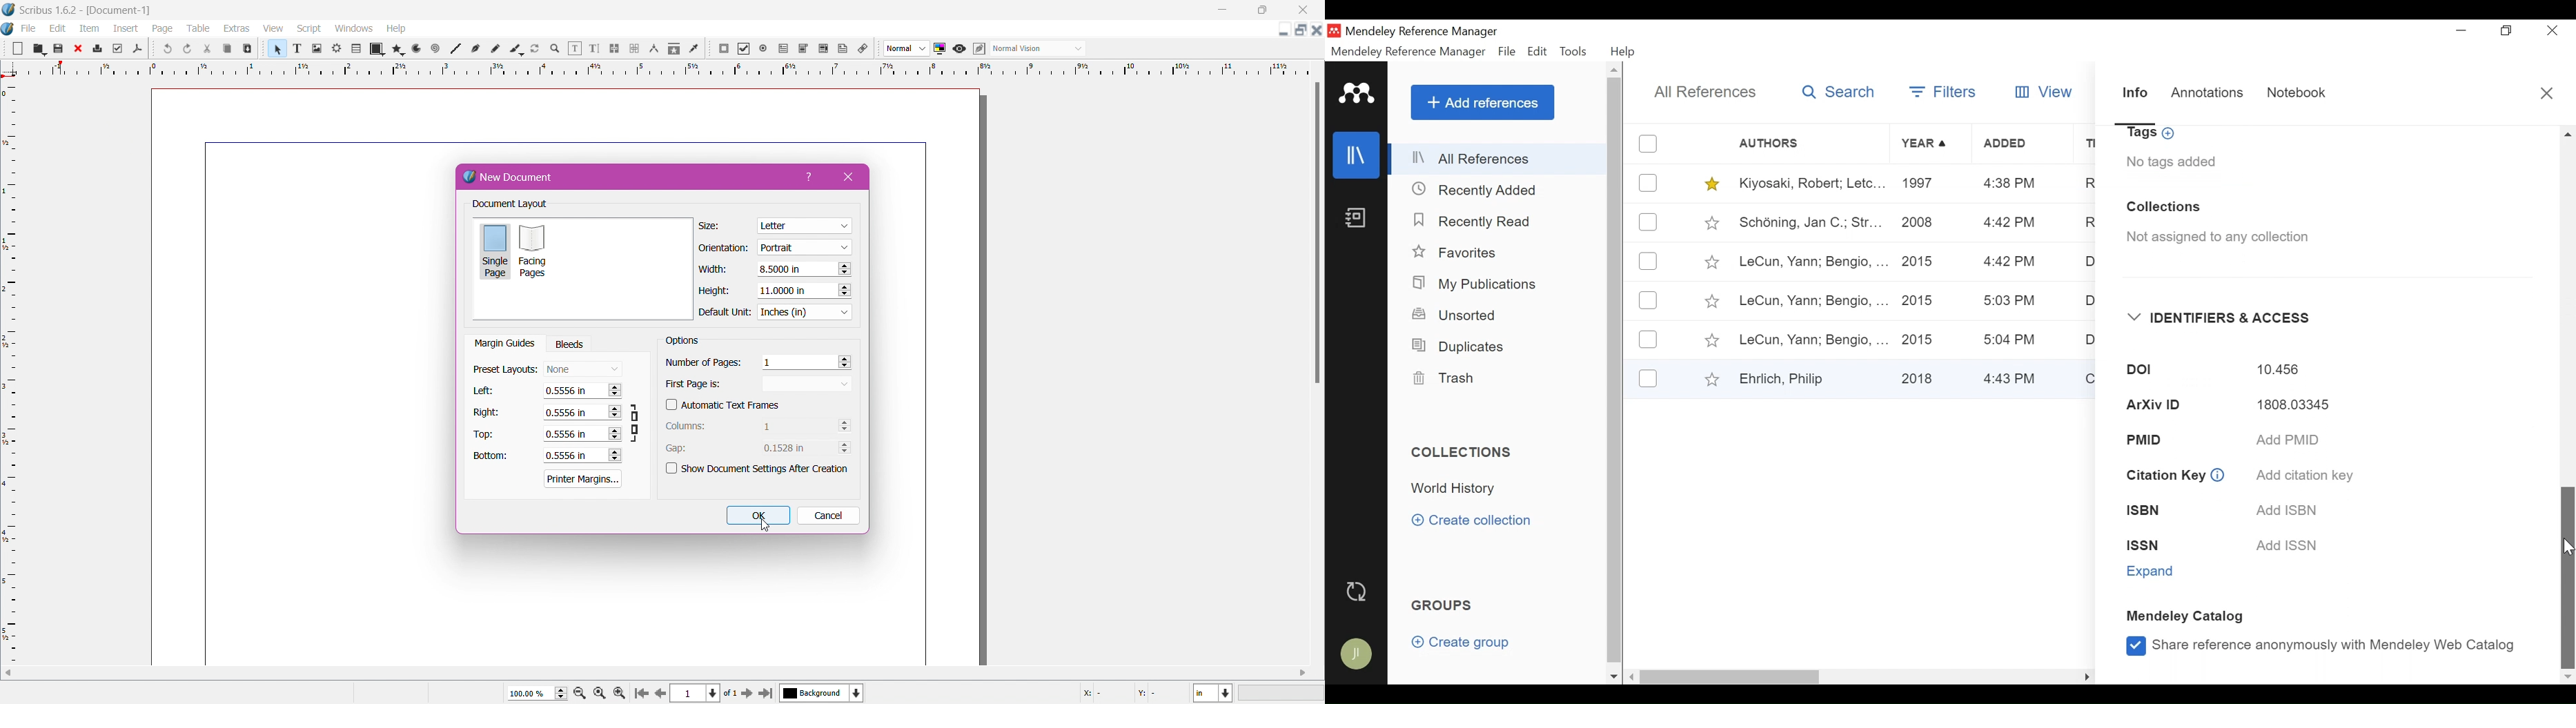 This screenshot has height=728, width=2576. Describe the element at coordinates (126, 30) in the screenshot. I see `Insert` at that location.